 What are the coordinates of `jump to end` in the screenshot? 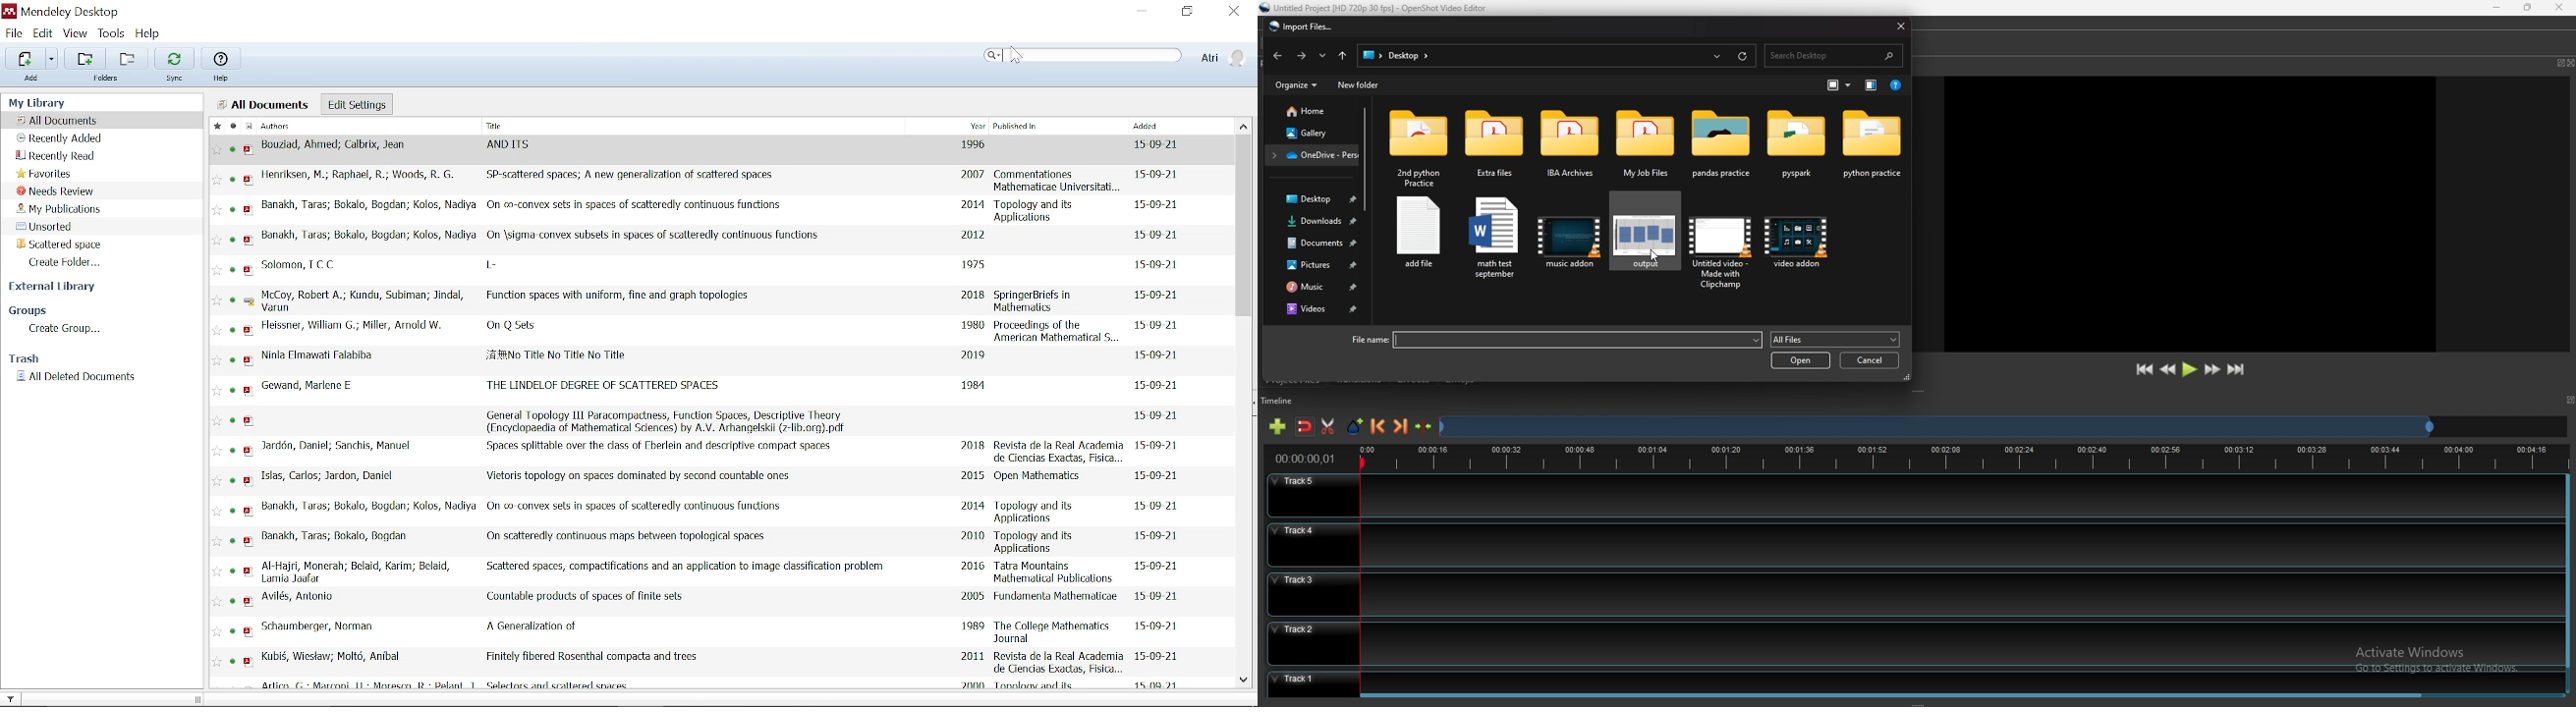 It's located at (2235, 369).